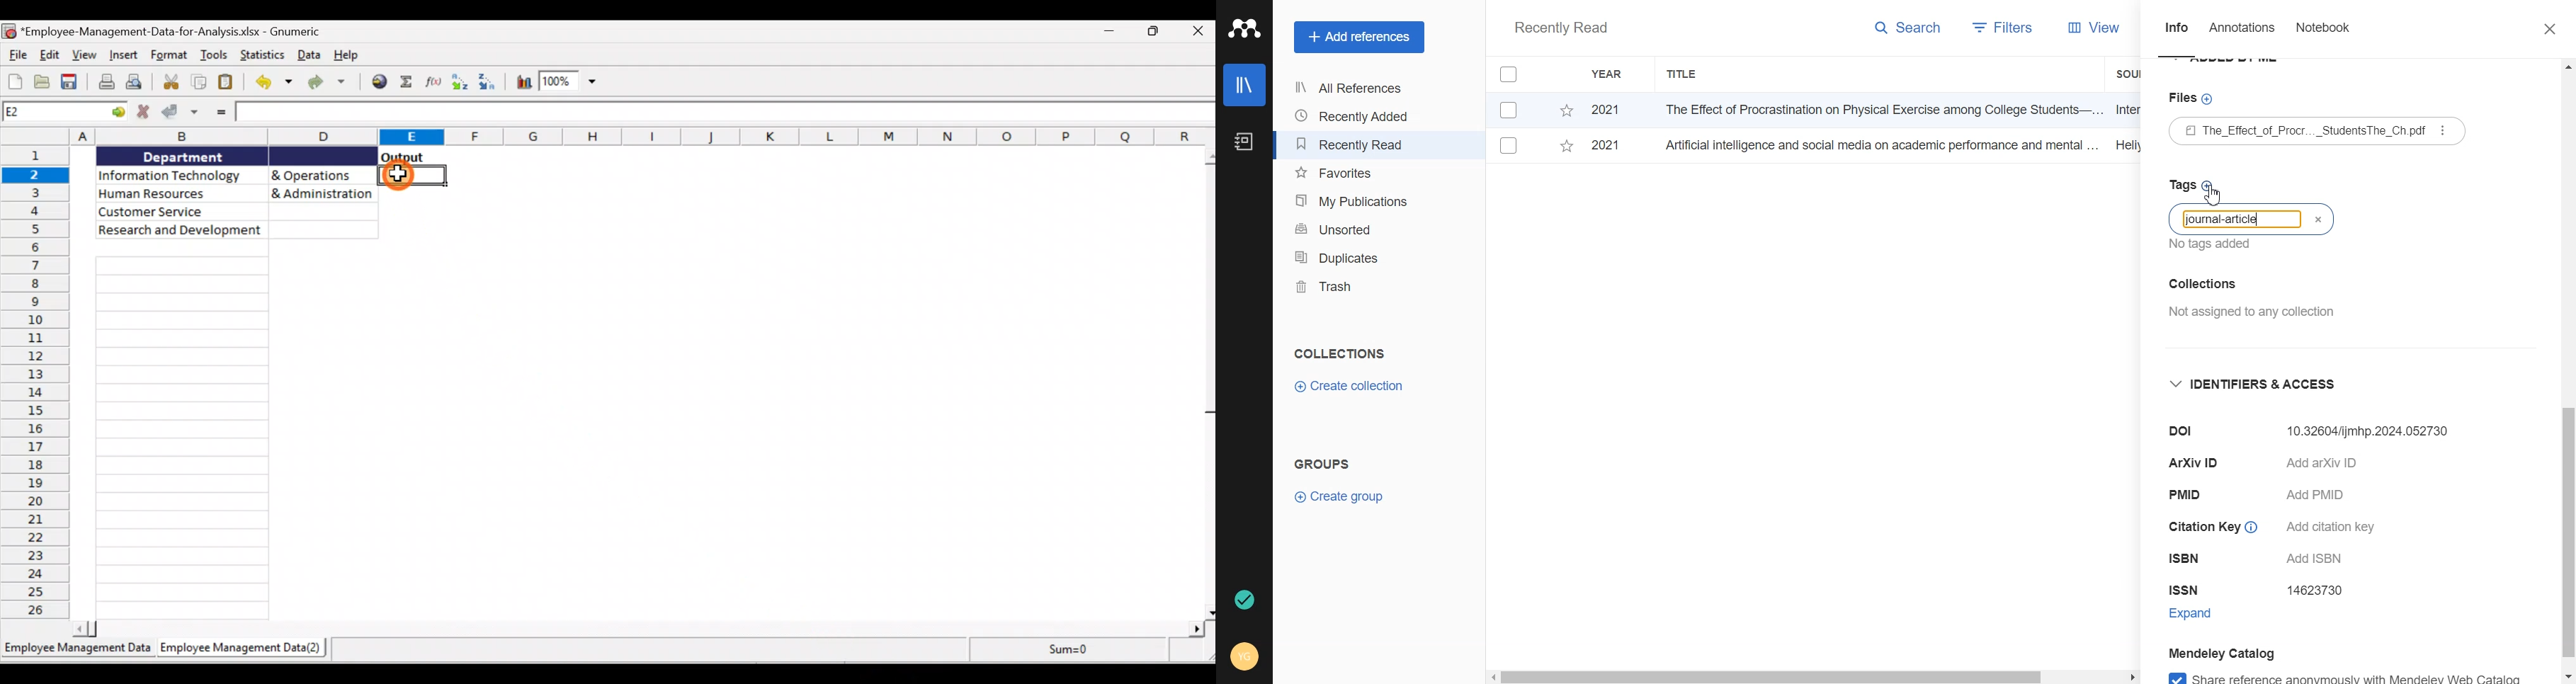  I want to click on Title, so click(1683, 74).